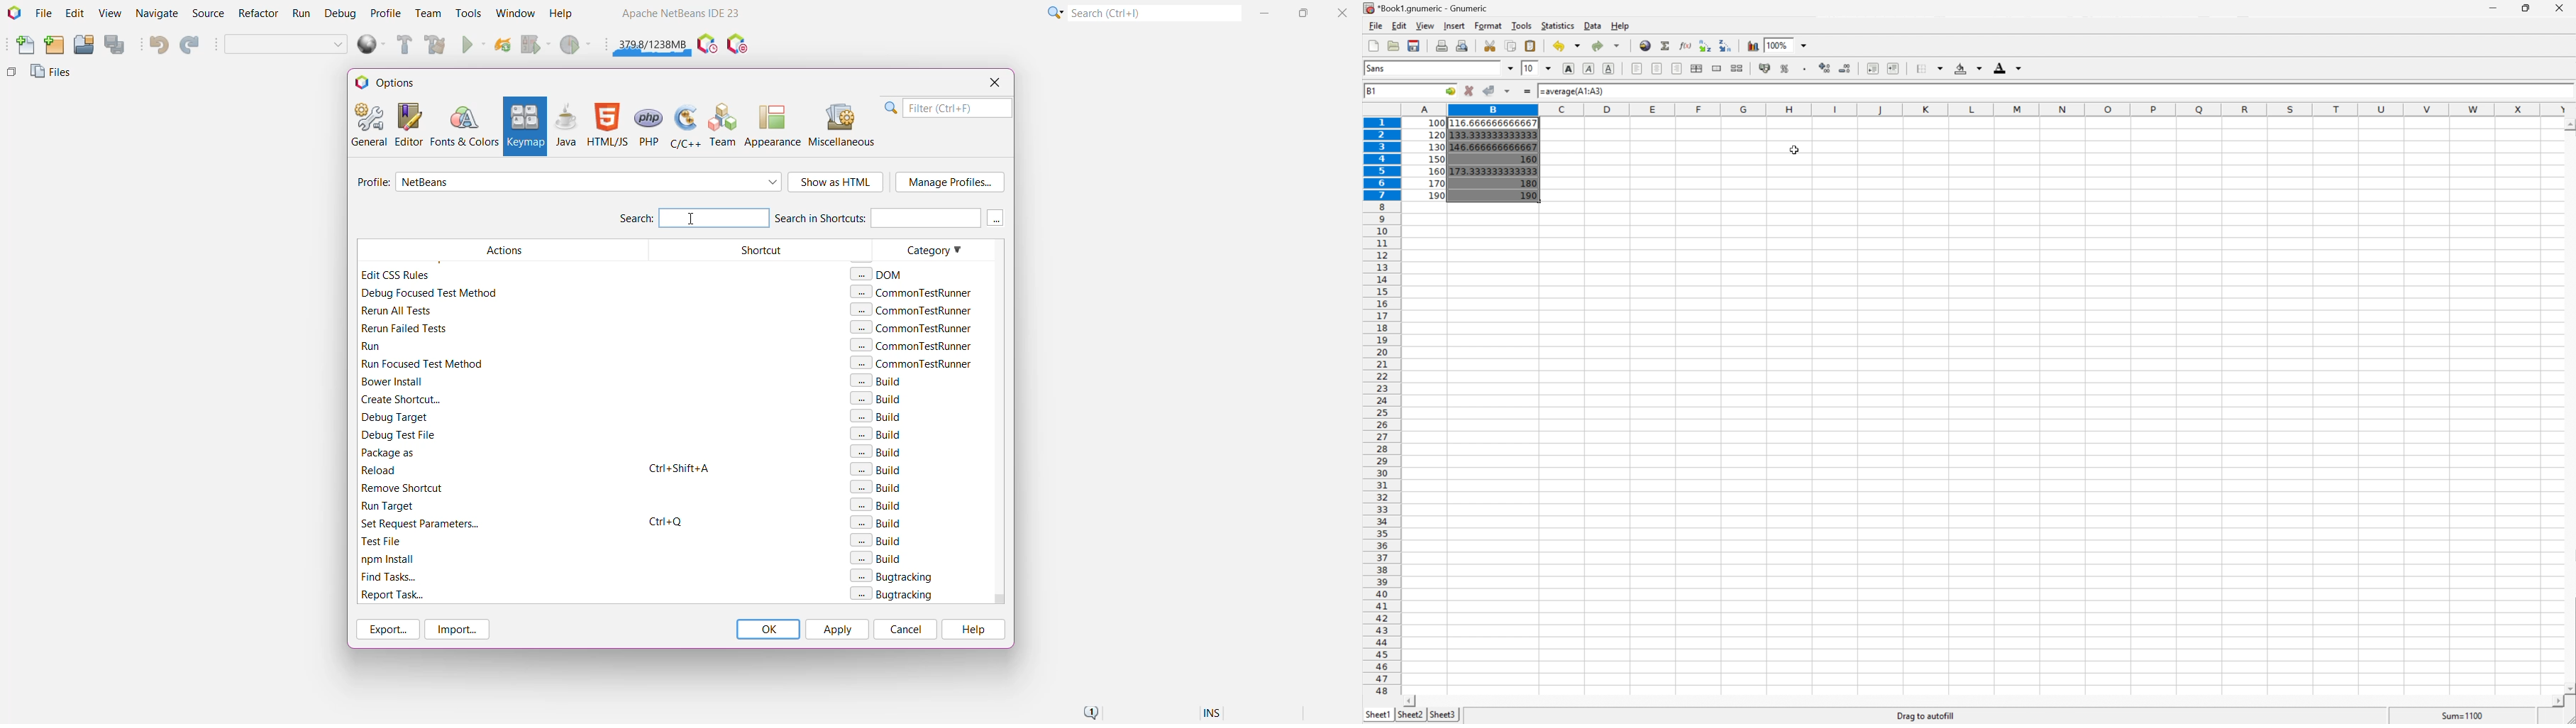 This screenshot has width=2576, height=728. What do you see at coordinates (1987, 110) in the screenshot?
I see `Column names` at bounding box center [1987, 110].